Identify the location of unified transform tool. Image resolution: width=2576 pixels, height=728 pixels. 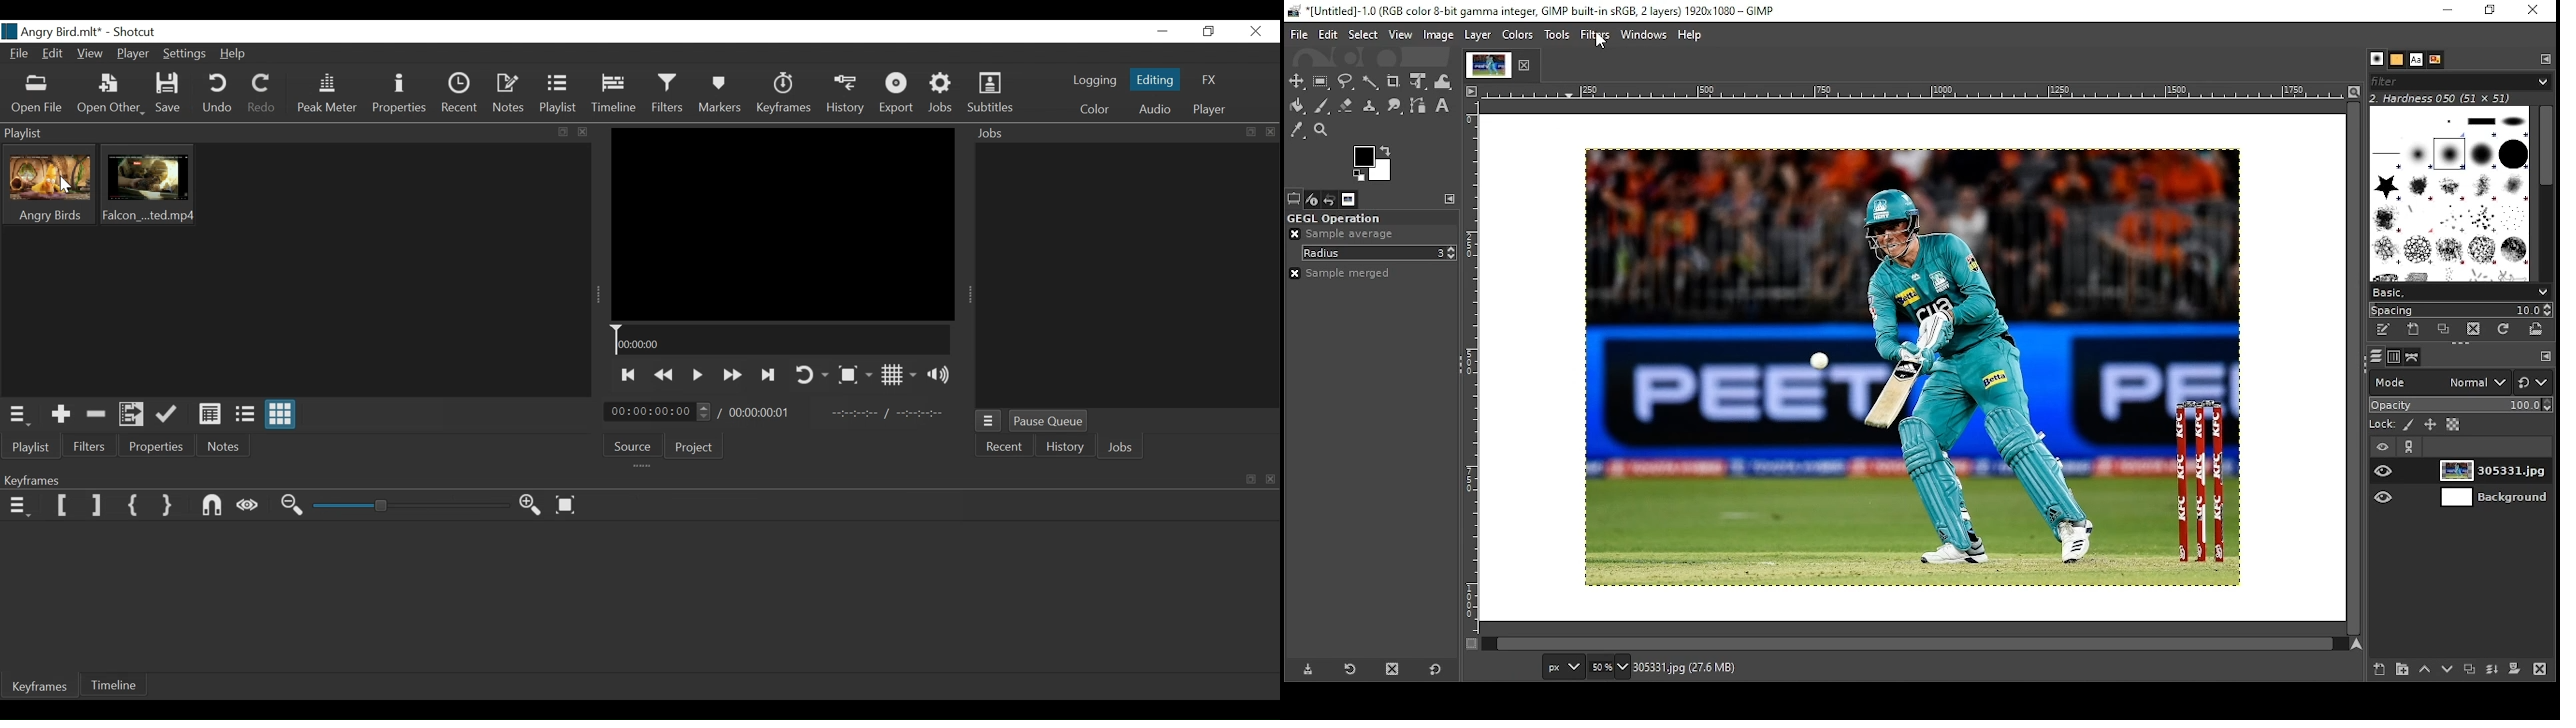
(1419, 80).